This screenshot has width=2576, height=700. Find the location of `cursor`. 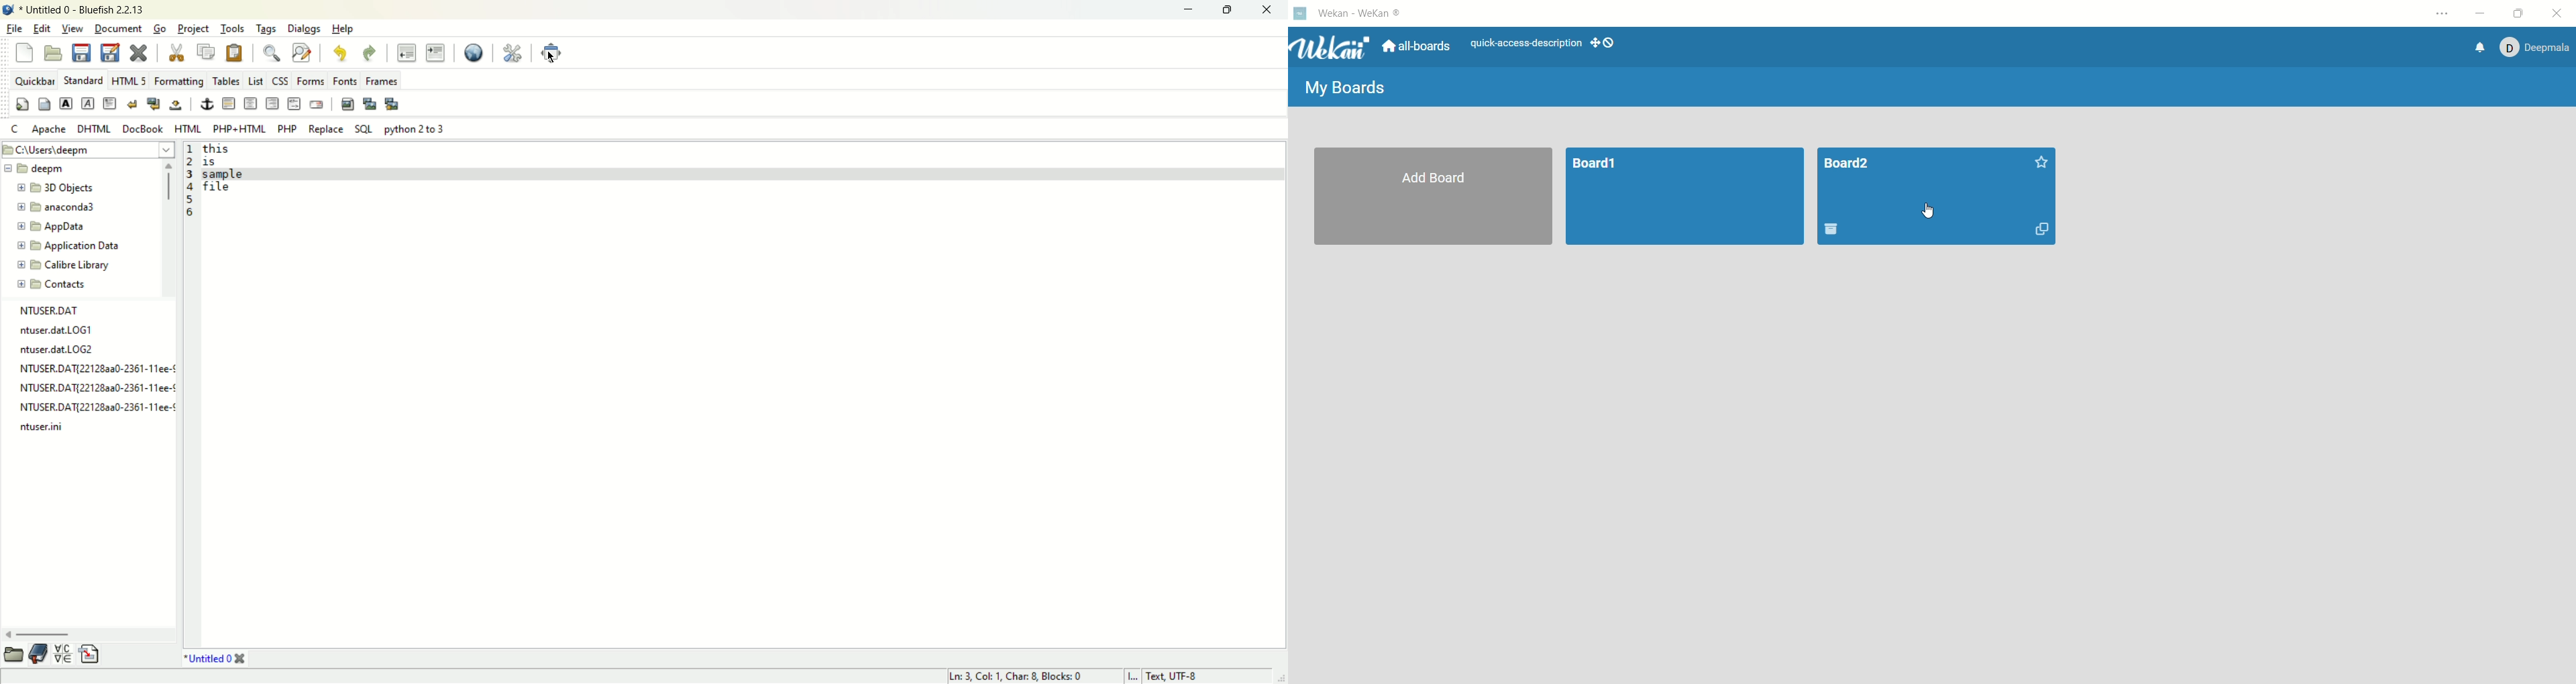

cursor is located at coordinates (1927, 211).